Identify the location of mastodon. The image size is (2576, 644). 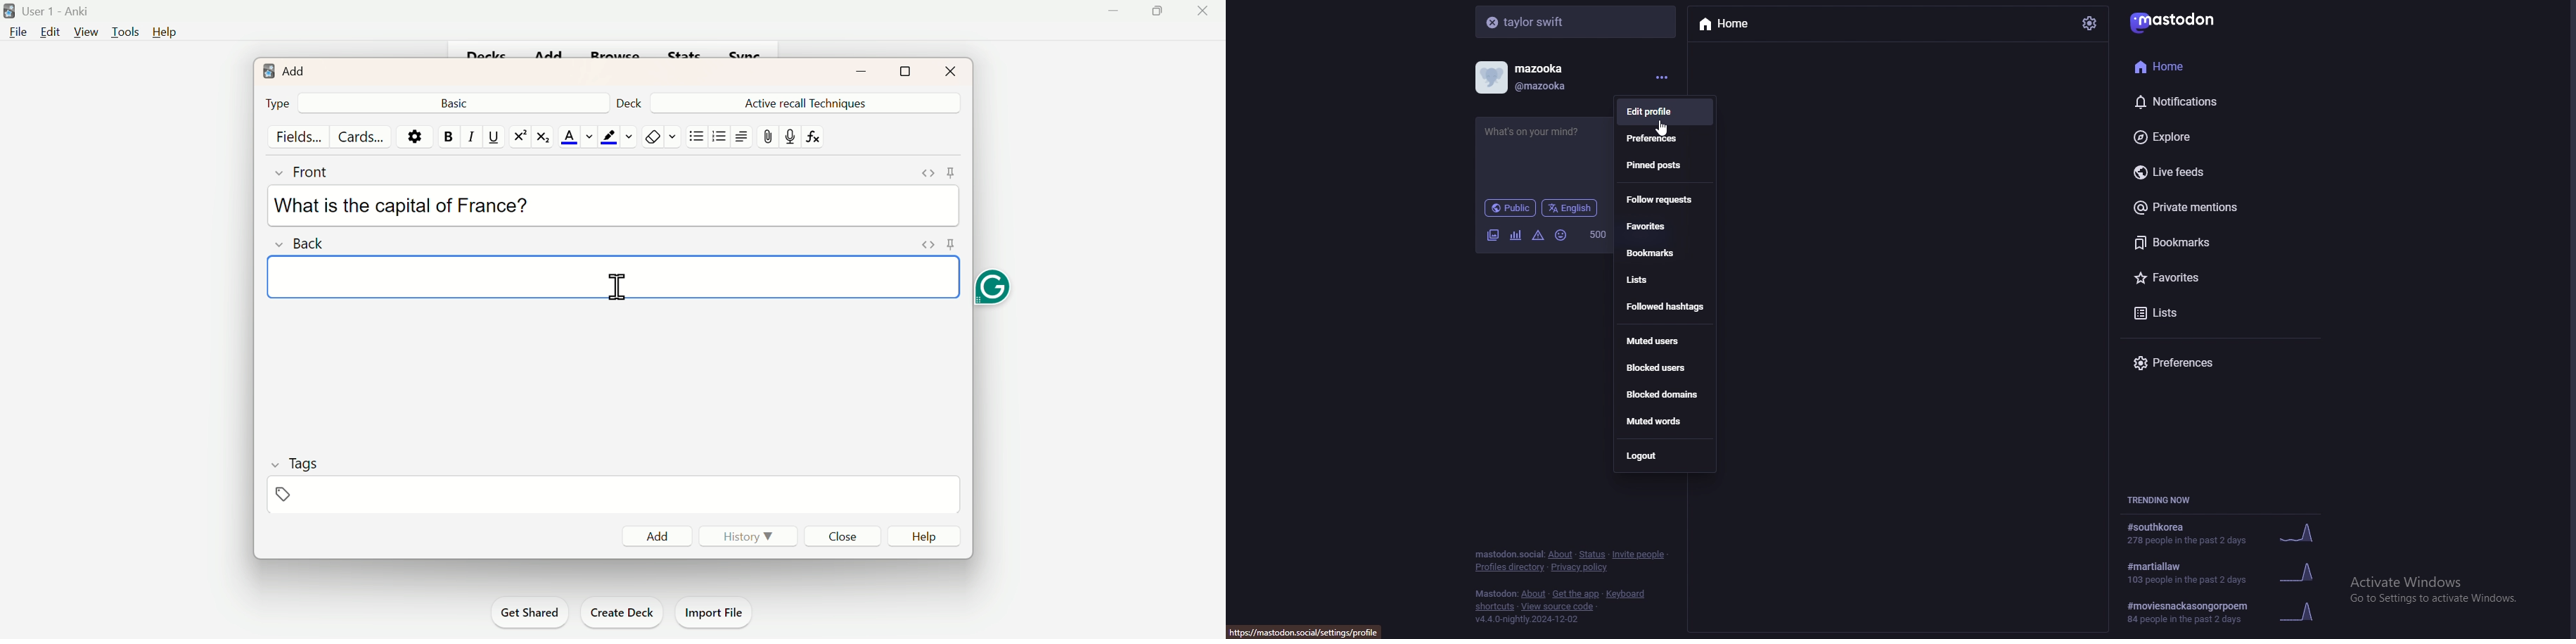
(1496, 593).